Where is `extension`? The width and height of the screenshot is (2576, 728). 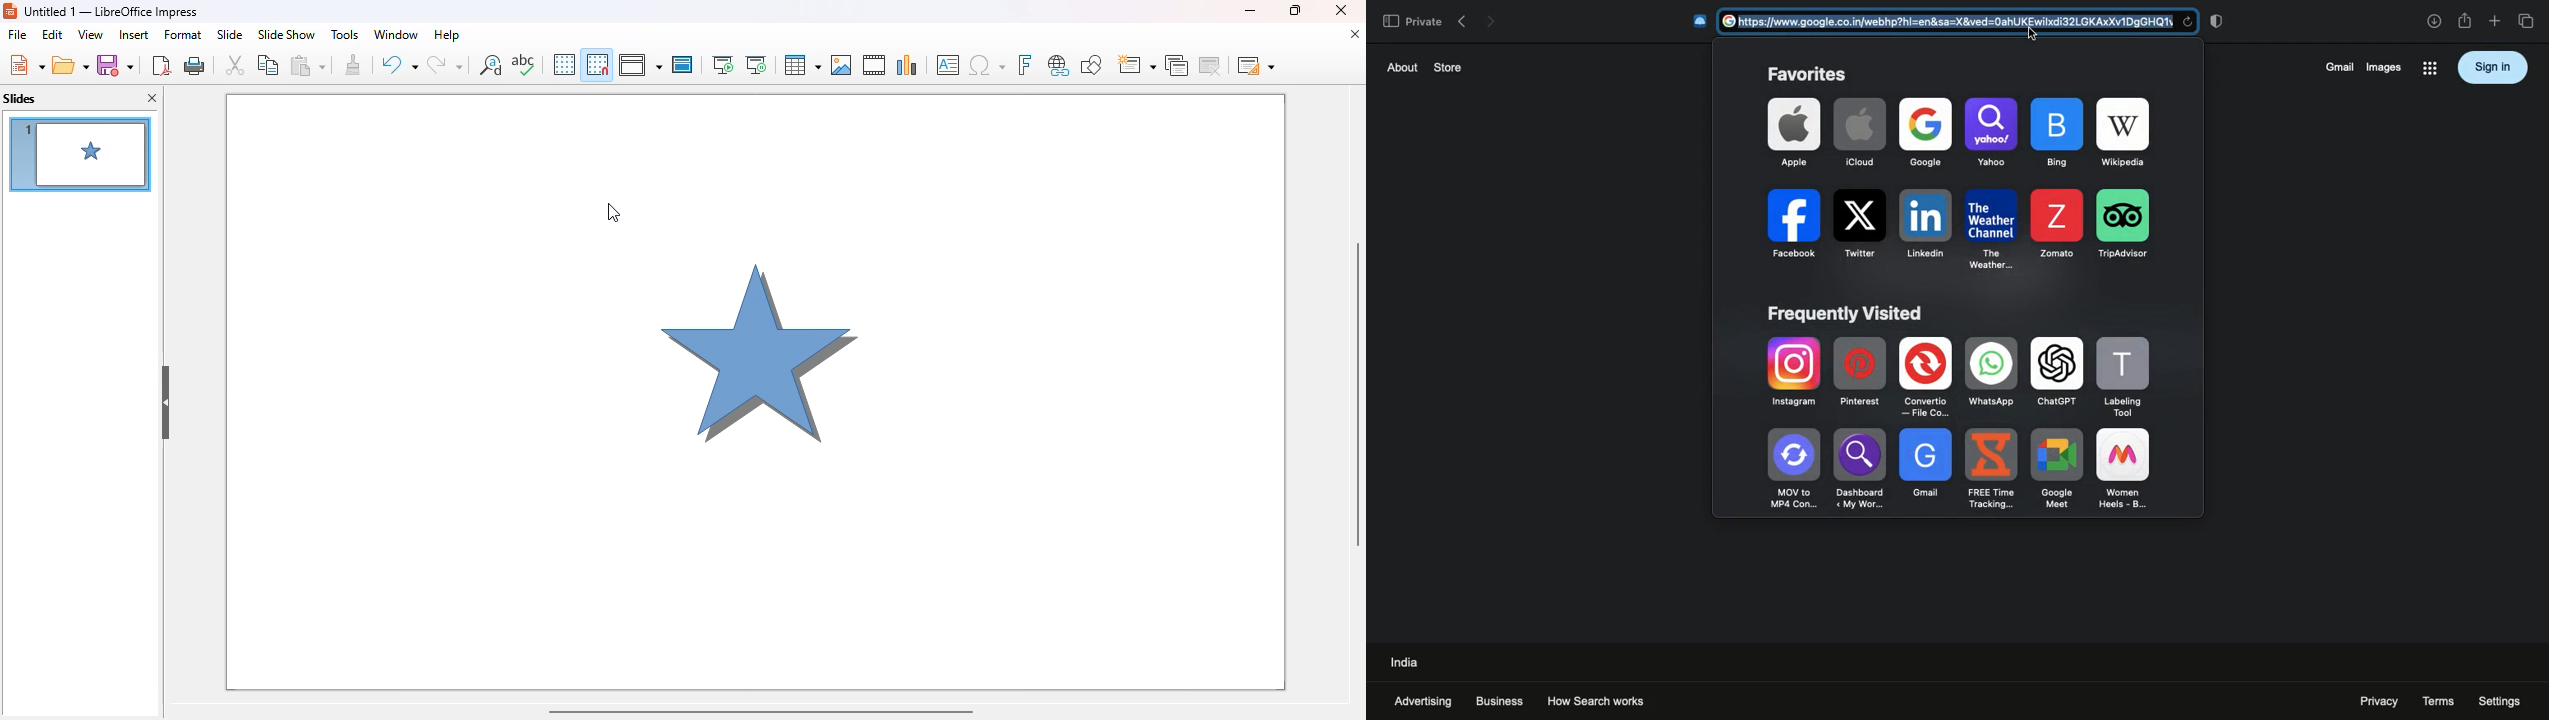
extension is located at coordinates (1701, 21).